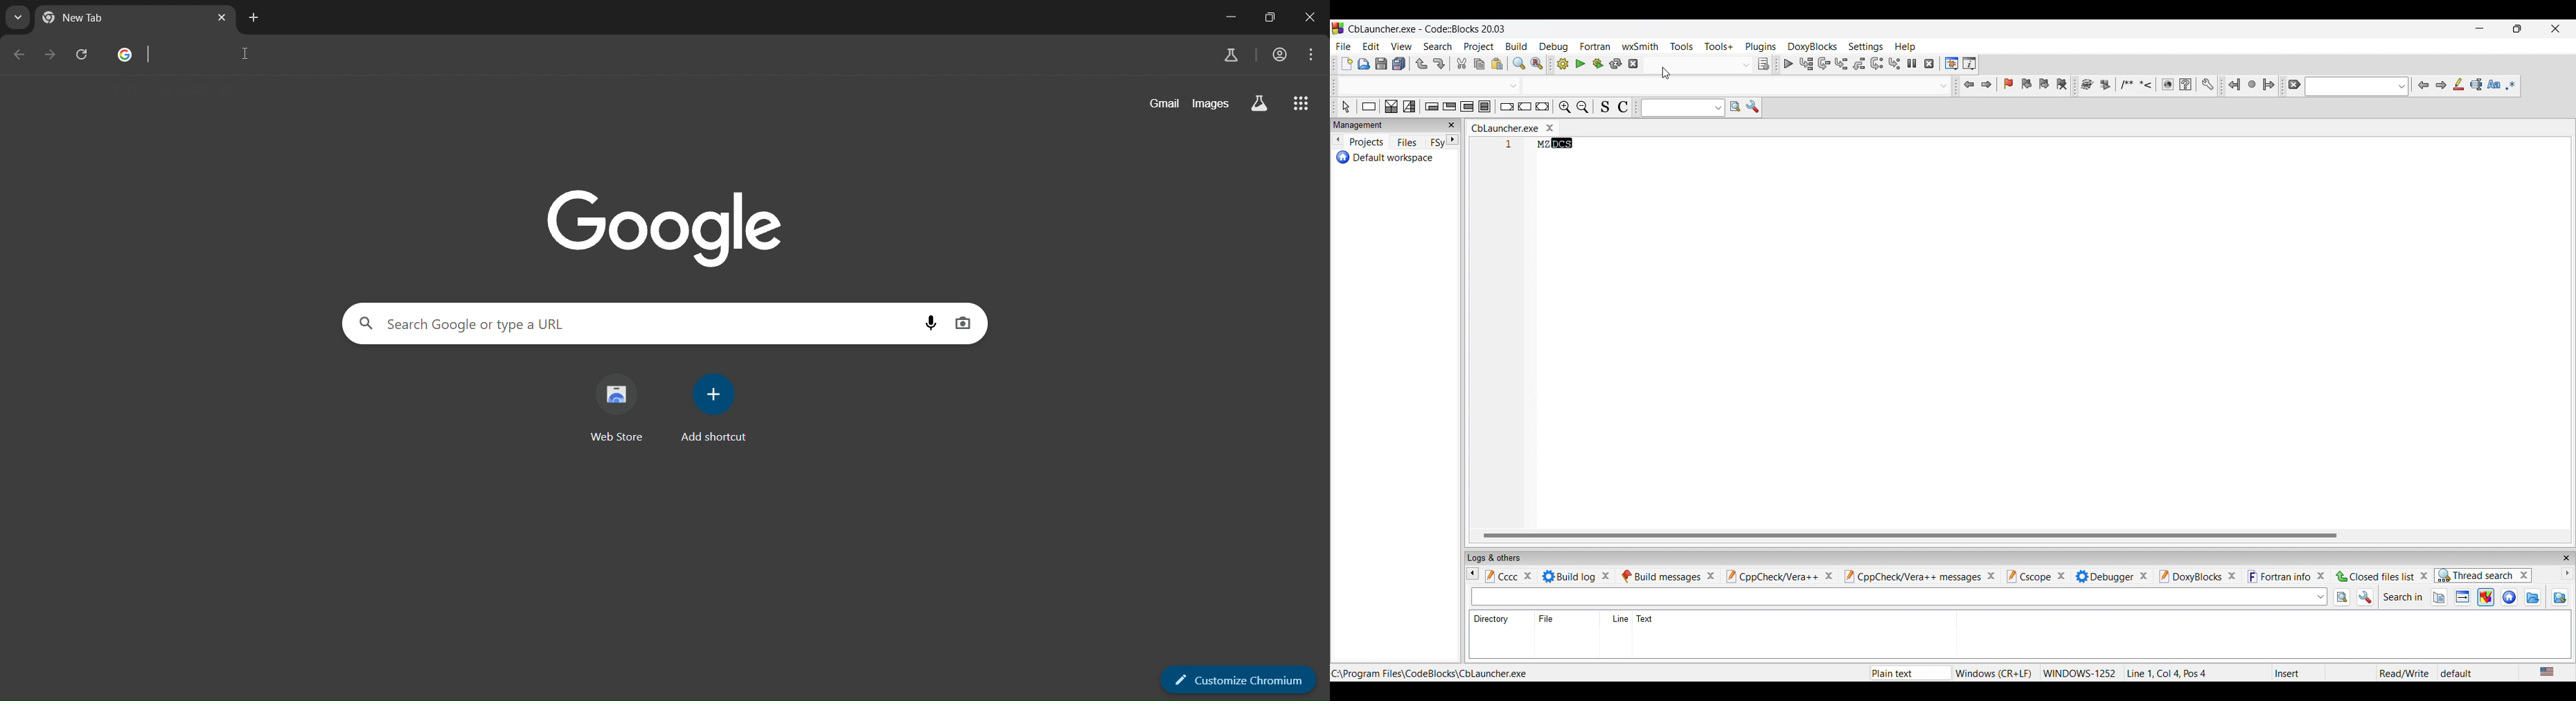 The image size is (2576, 728). Describe the element at coordinates (1682, 46) in the screenshot. I see `Tools menu` at that location.